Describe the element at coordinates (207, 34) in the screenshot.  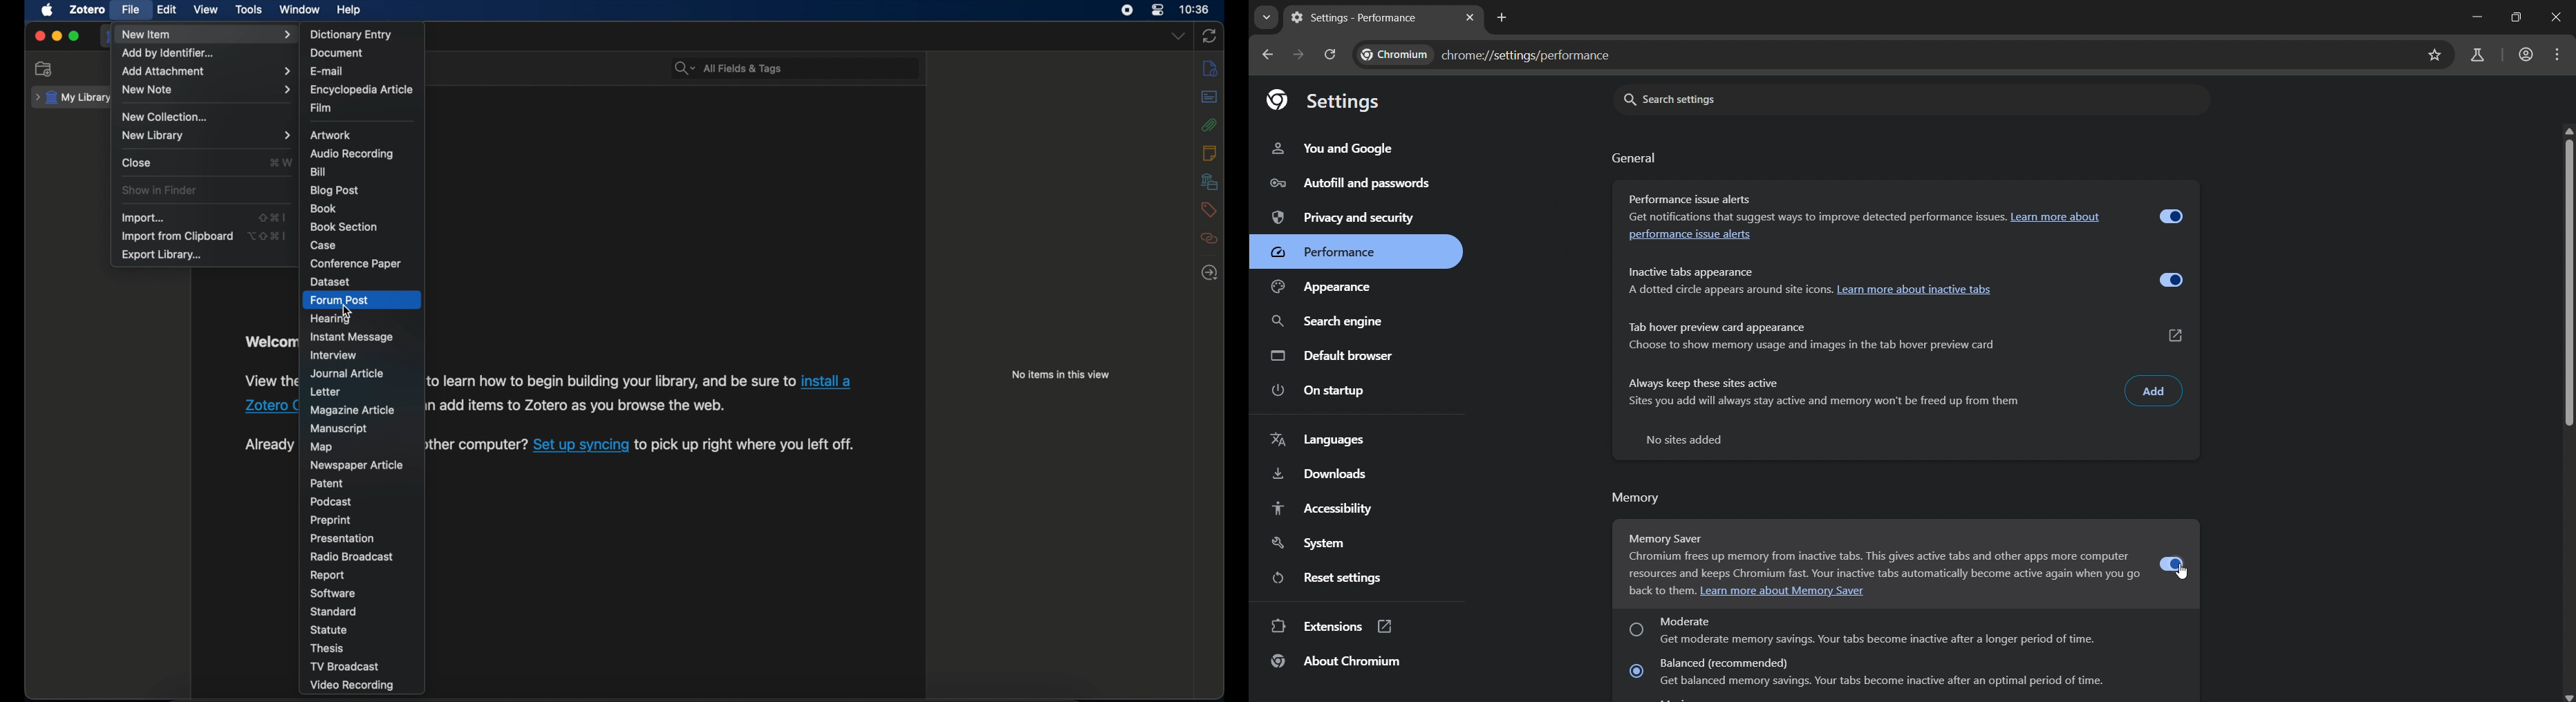
I see `new item` at that location.